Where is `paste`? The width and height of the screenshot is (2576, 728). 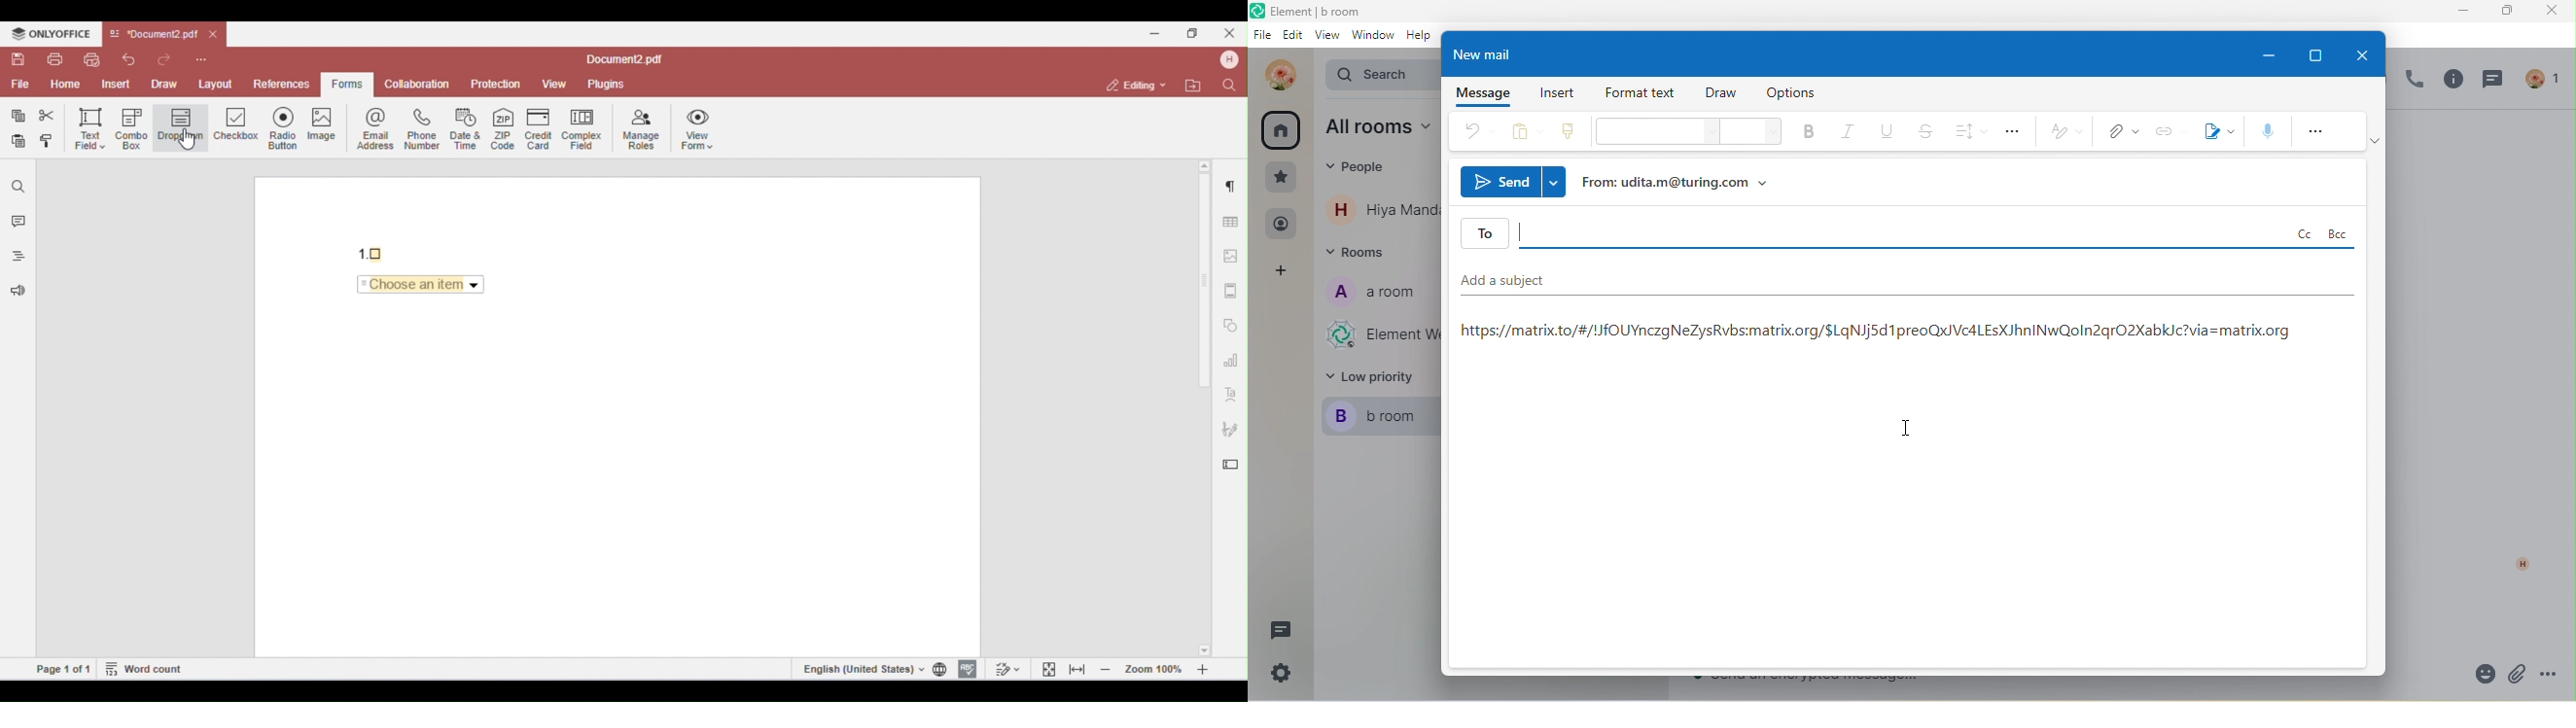 paste is located at coordinates (1522, 134).